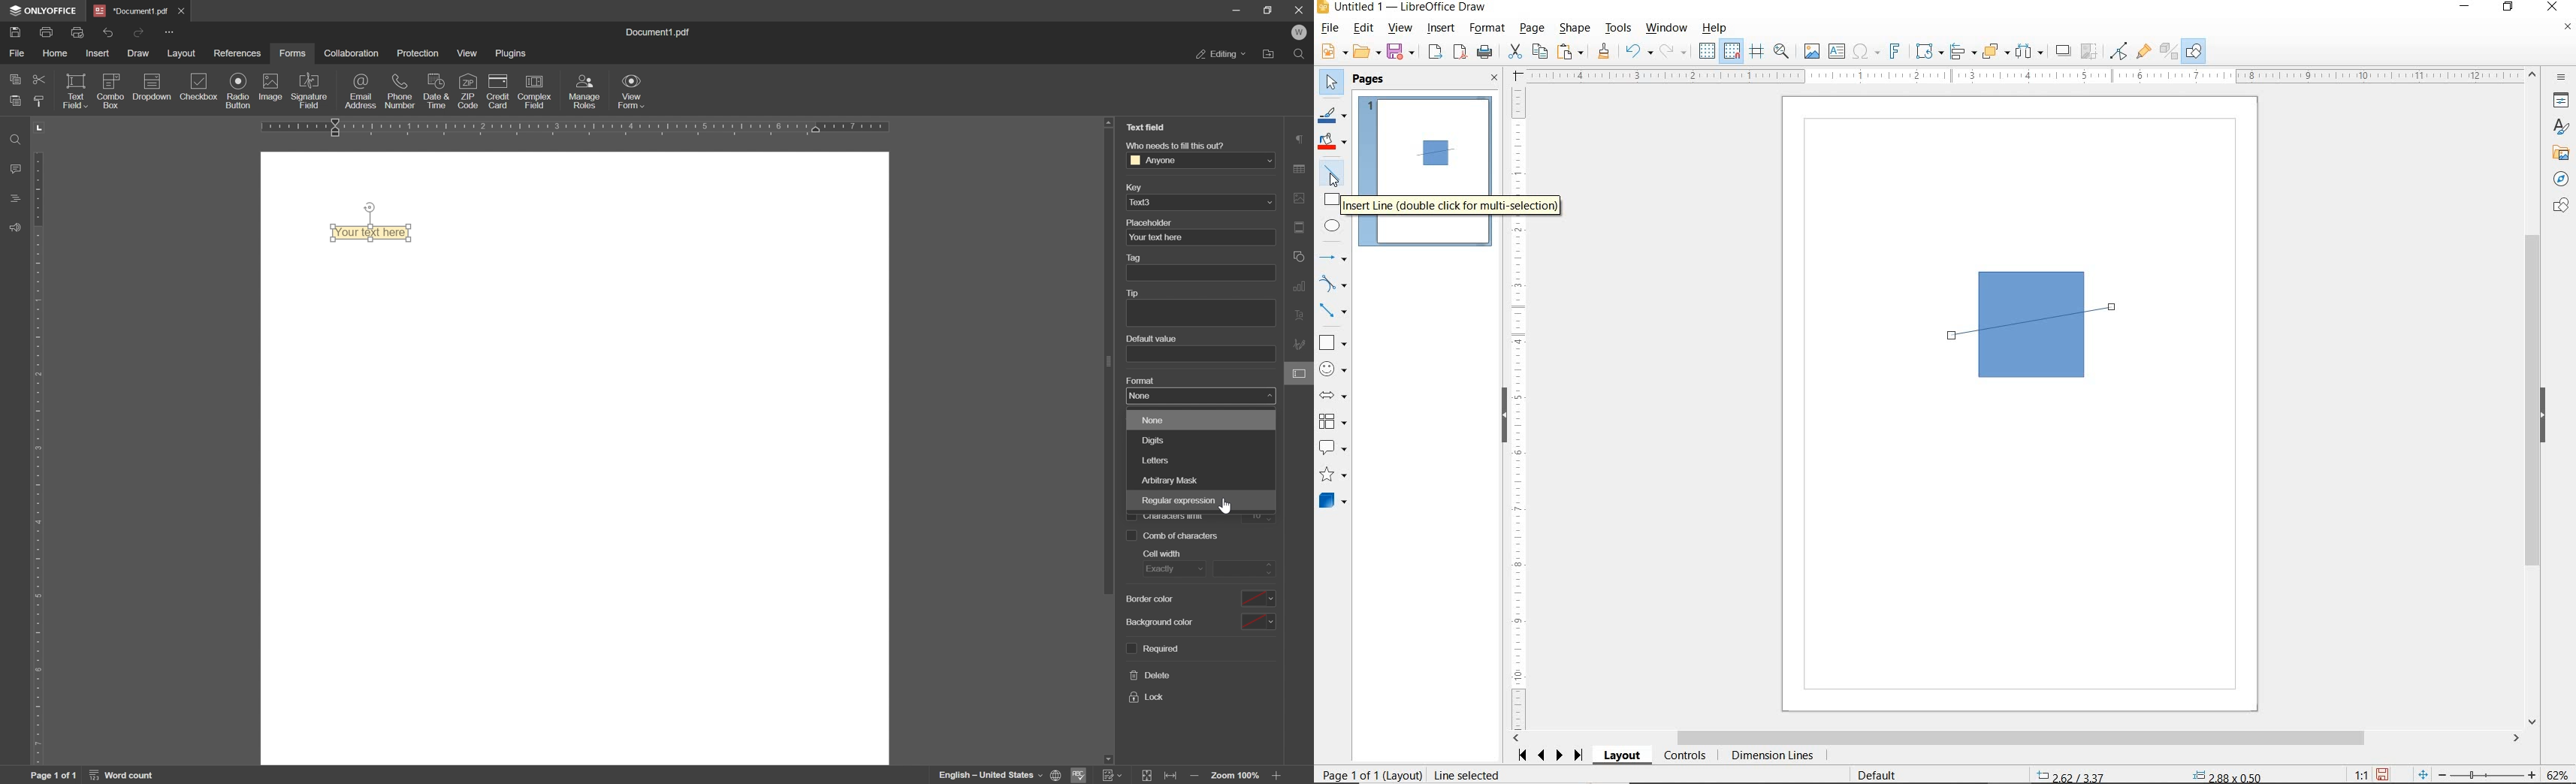  What do you see at coordinates (2030, 51) in the screenshot?
I see `SELECT AT LEAST THREE OBJECTS TO DISTRIBUTE` at bounding box center [2030, 51].